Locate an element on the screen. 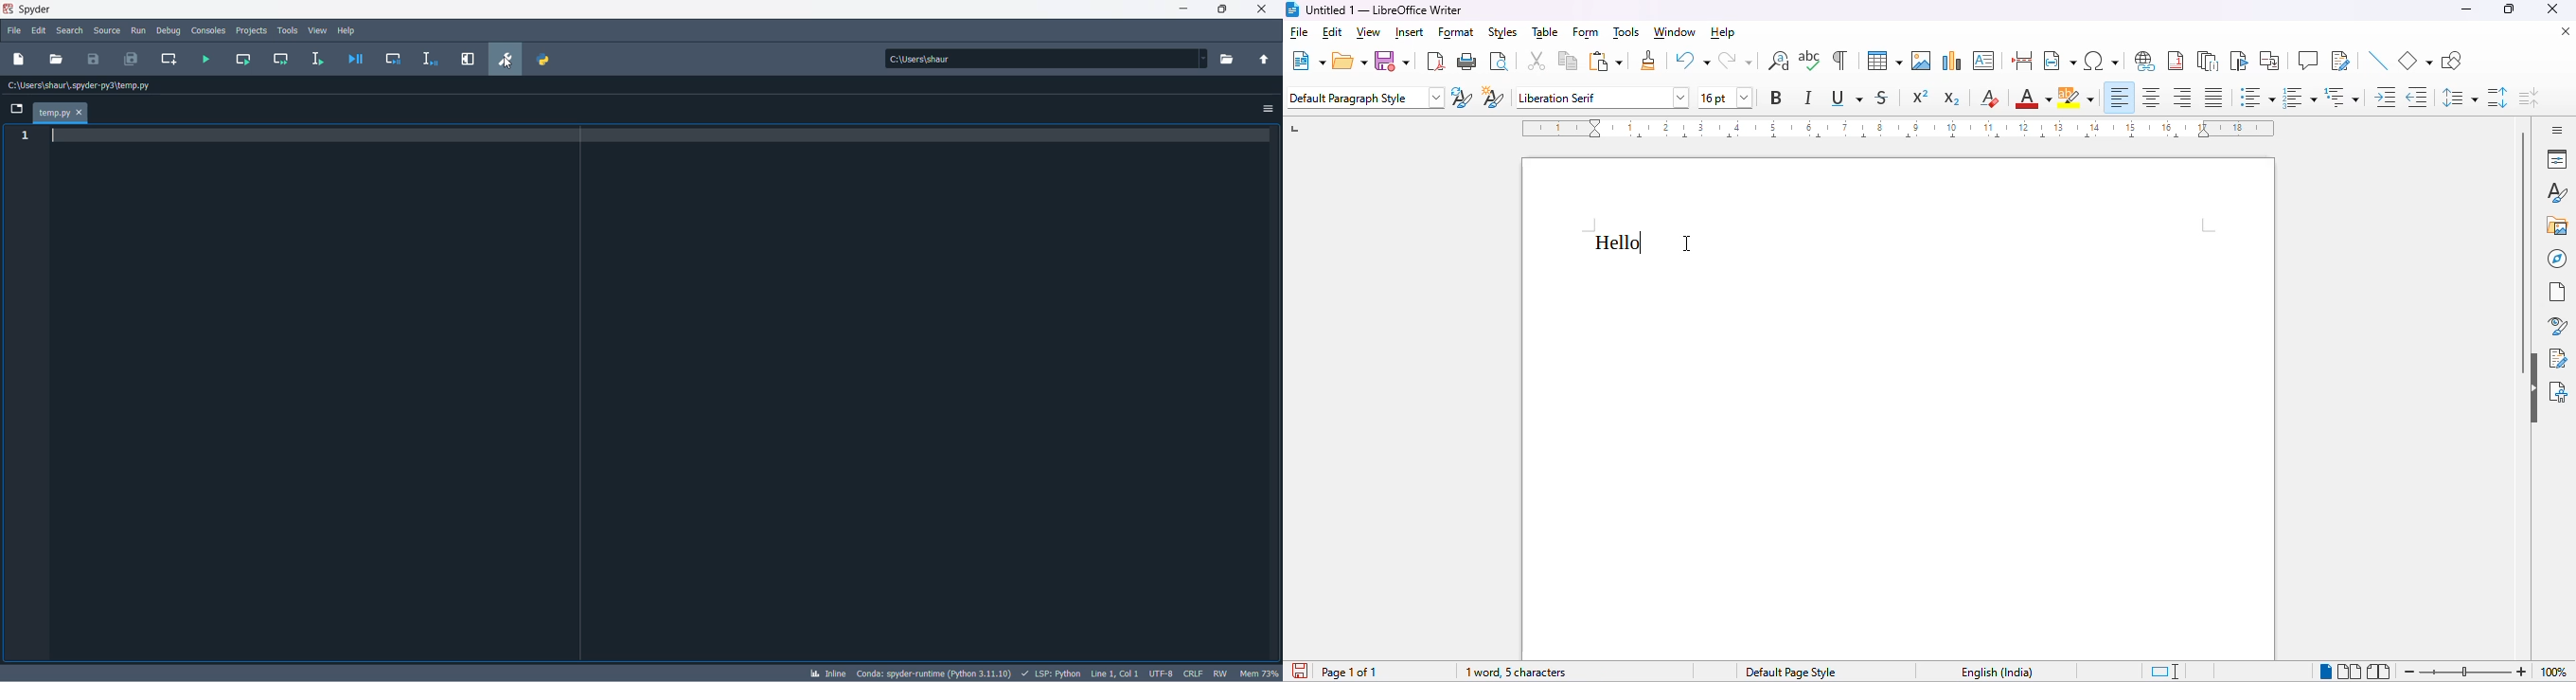 Image resolution: width=2576 pixels, height=700 pixels. application name is located at coordinates (29, 8).